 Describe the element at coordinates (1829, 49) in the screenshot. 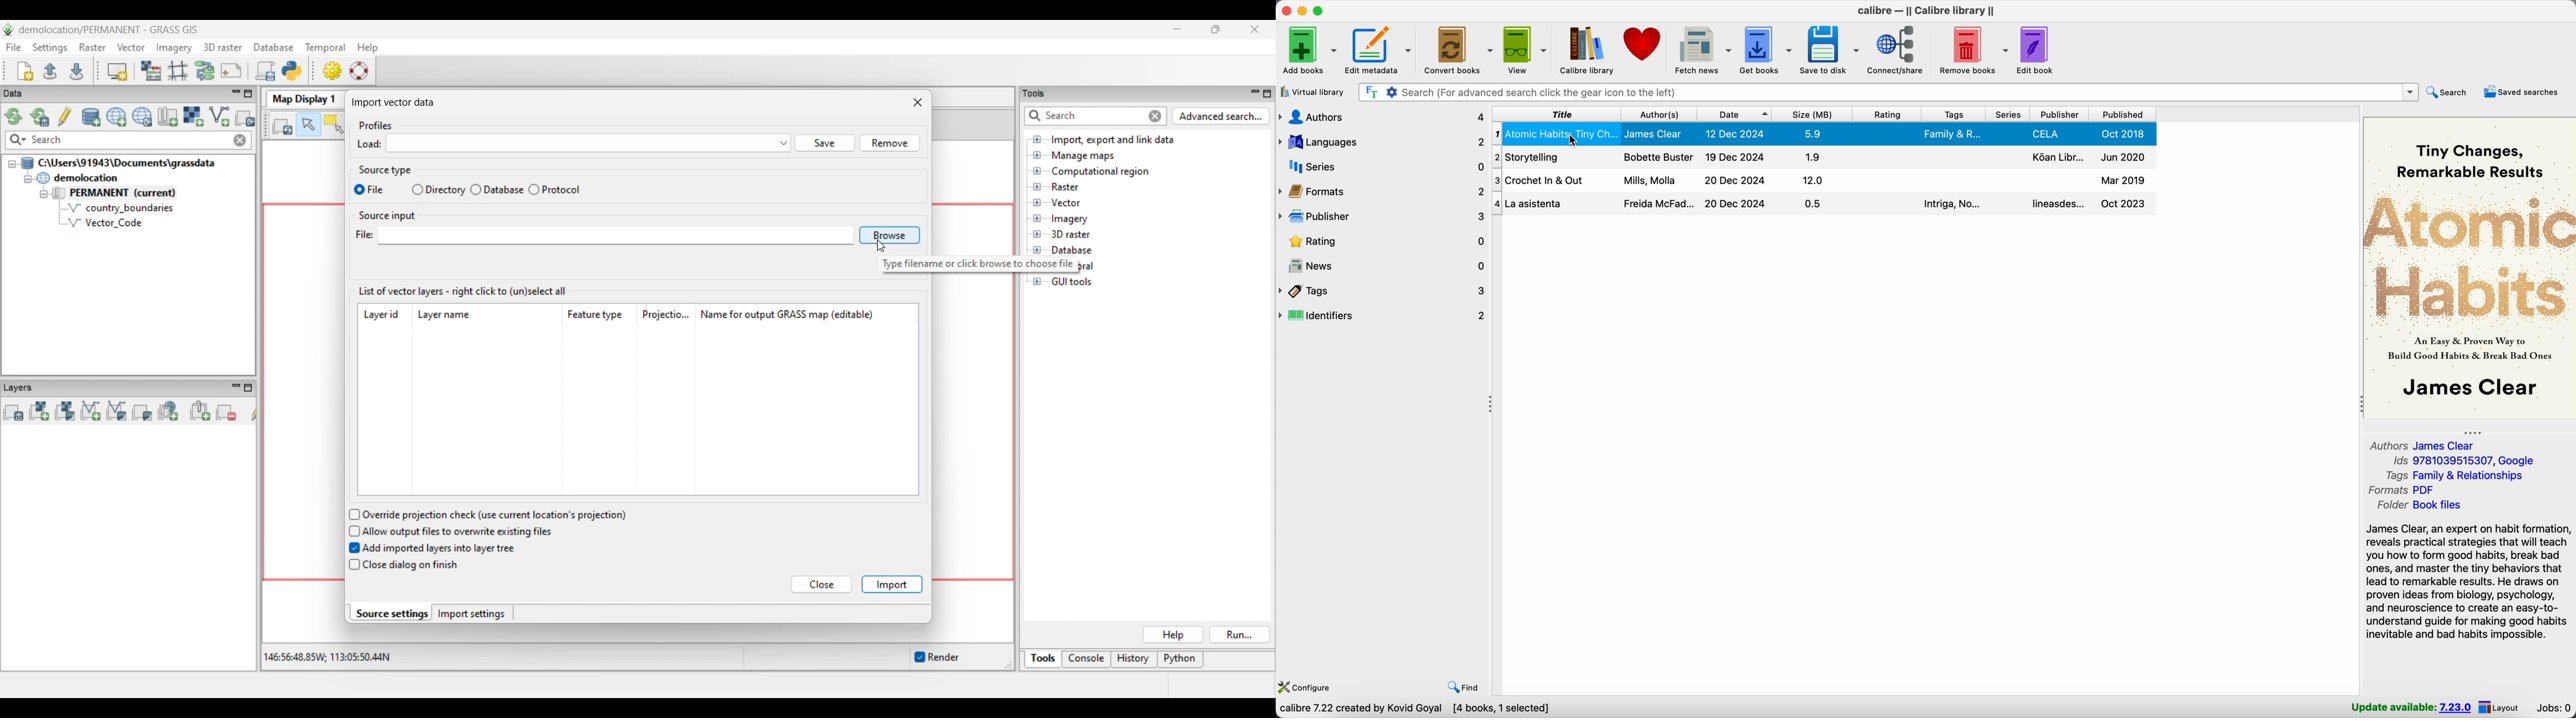

I see `save to disk` at that location.